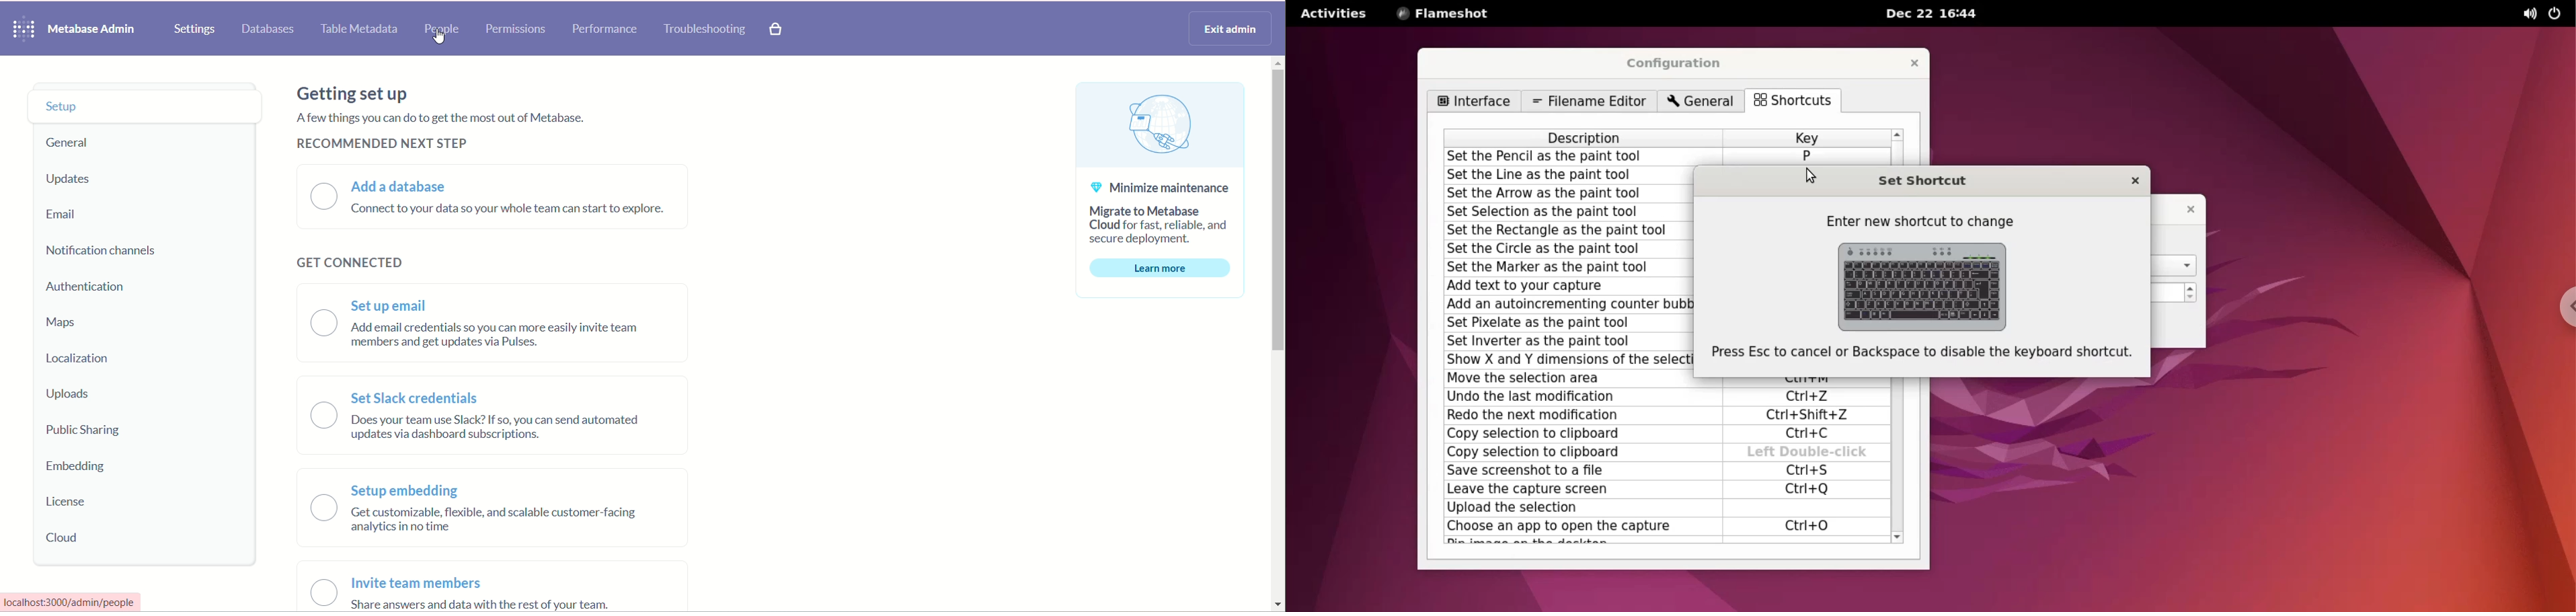 The image size is (2576, 616). I want to click on set shortcut , so click(1944, 178).